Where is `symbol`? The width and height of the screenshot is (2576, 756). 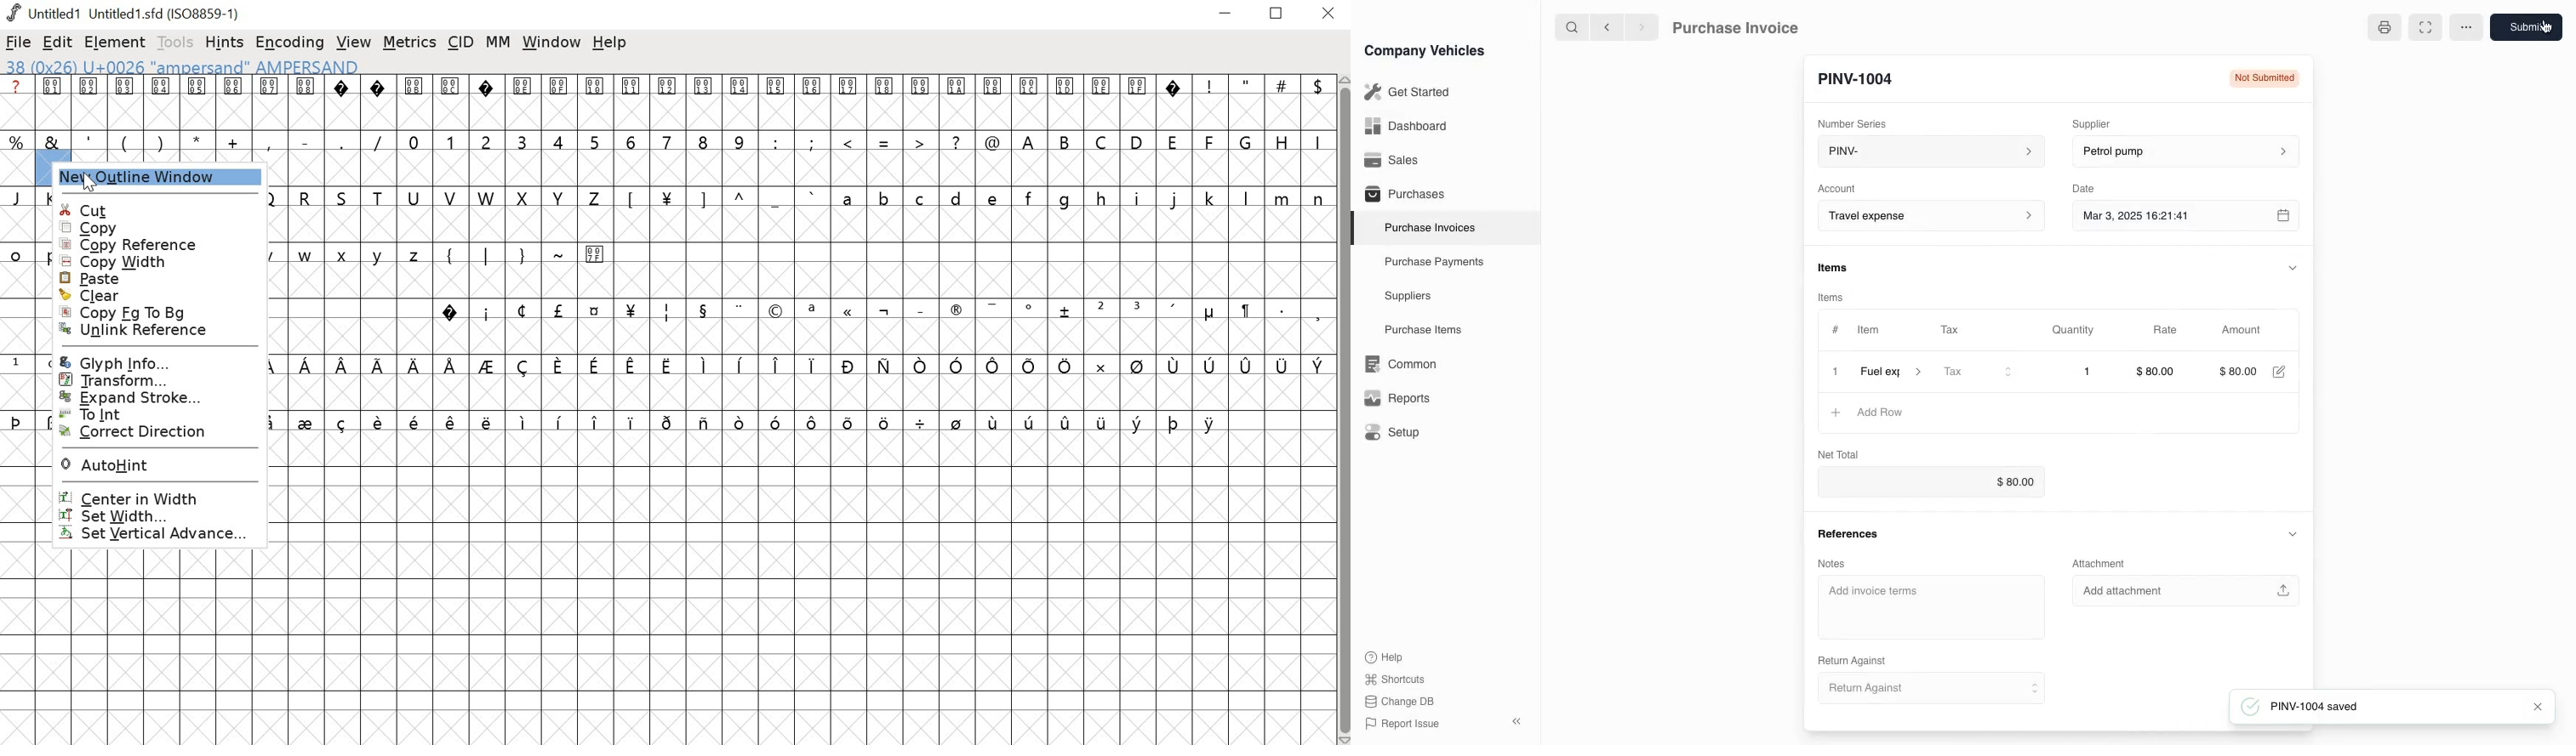
symbol is located at coordinates (848, 312).